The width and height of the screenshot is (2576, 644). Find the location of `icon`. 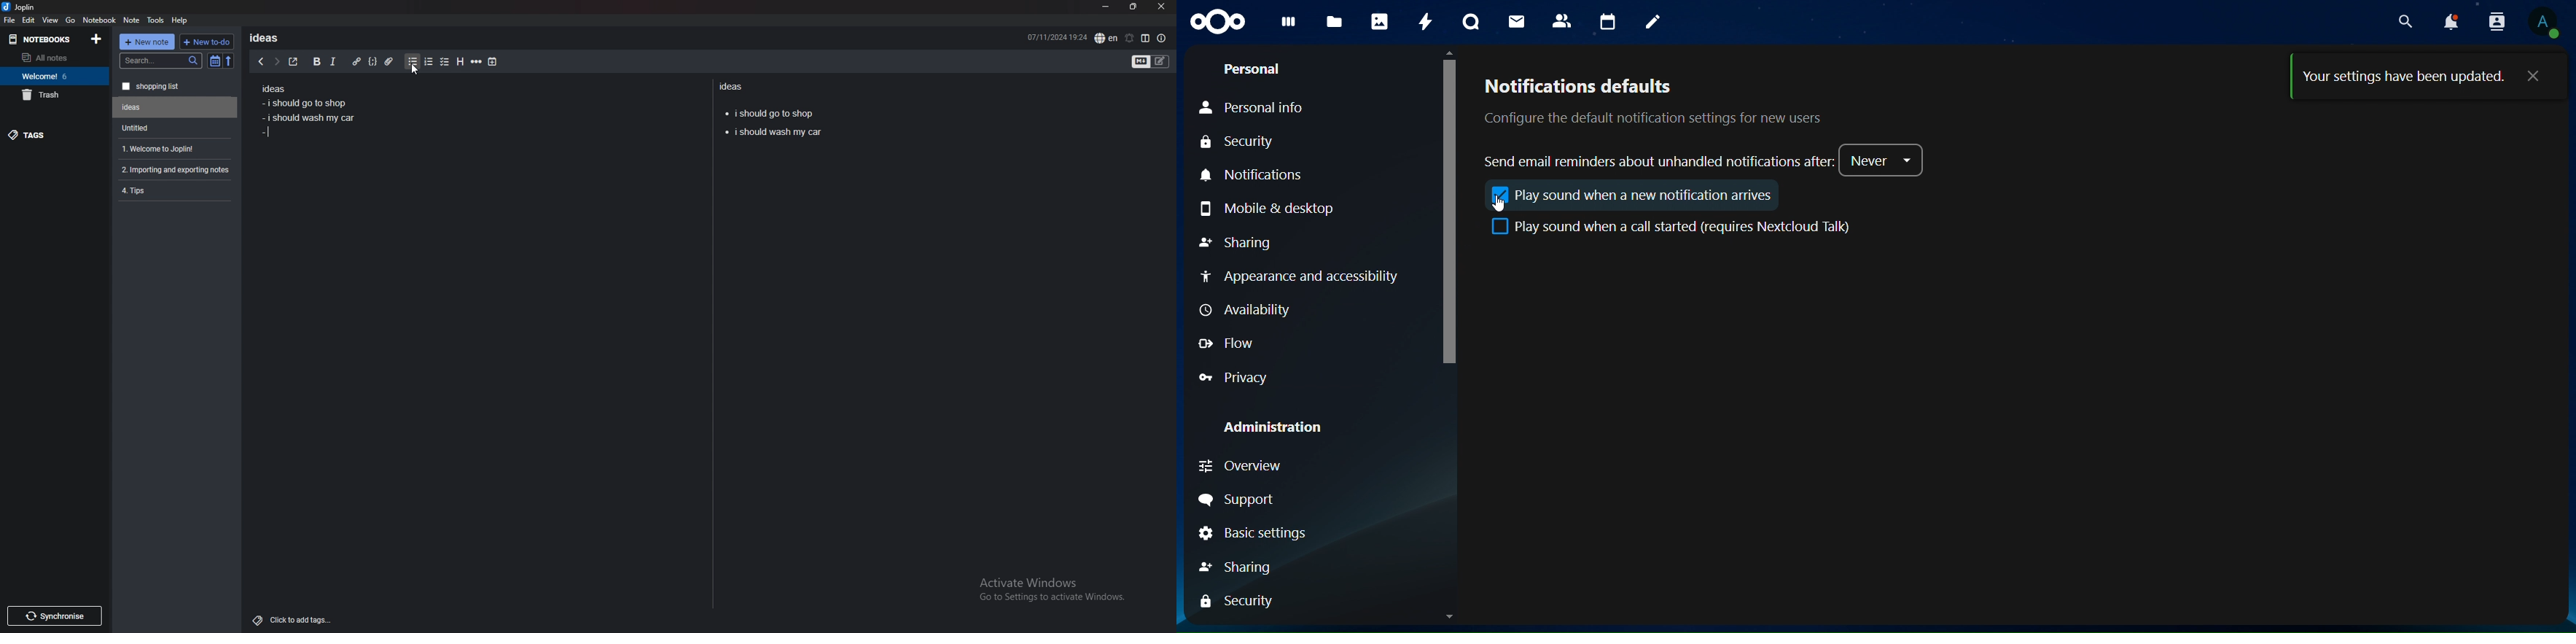

icon is located at coordinates (1216, 23).